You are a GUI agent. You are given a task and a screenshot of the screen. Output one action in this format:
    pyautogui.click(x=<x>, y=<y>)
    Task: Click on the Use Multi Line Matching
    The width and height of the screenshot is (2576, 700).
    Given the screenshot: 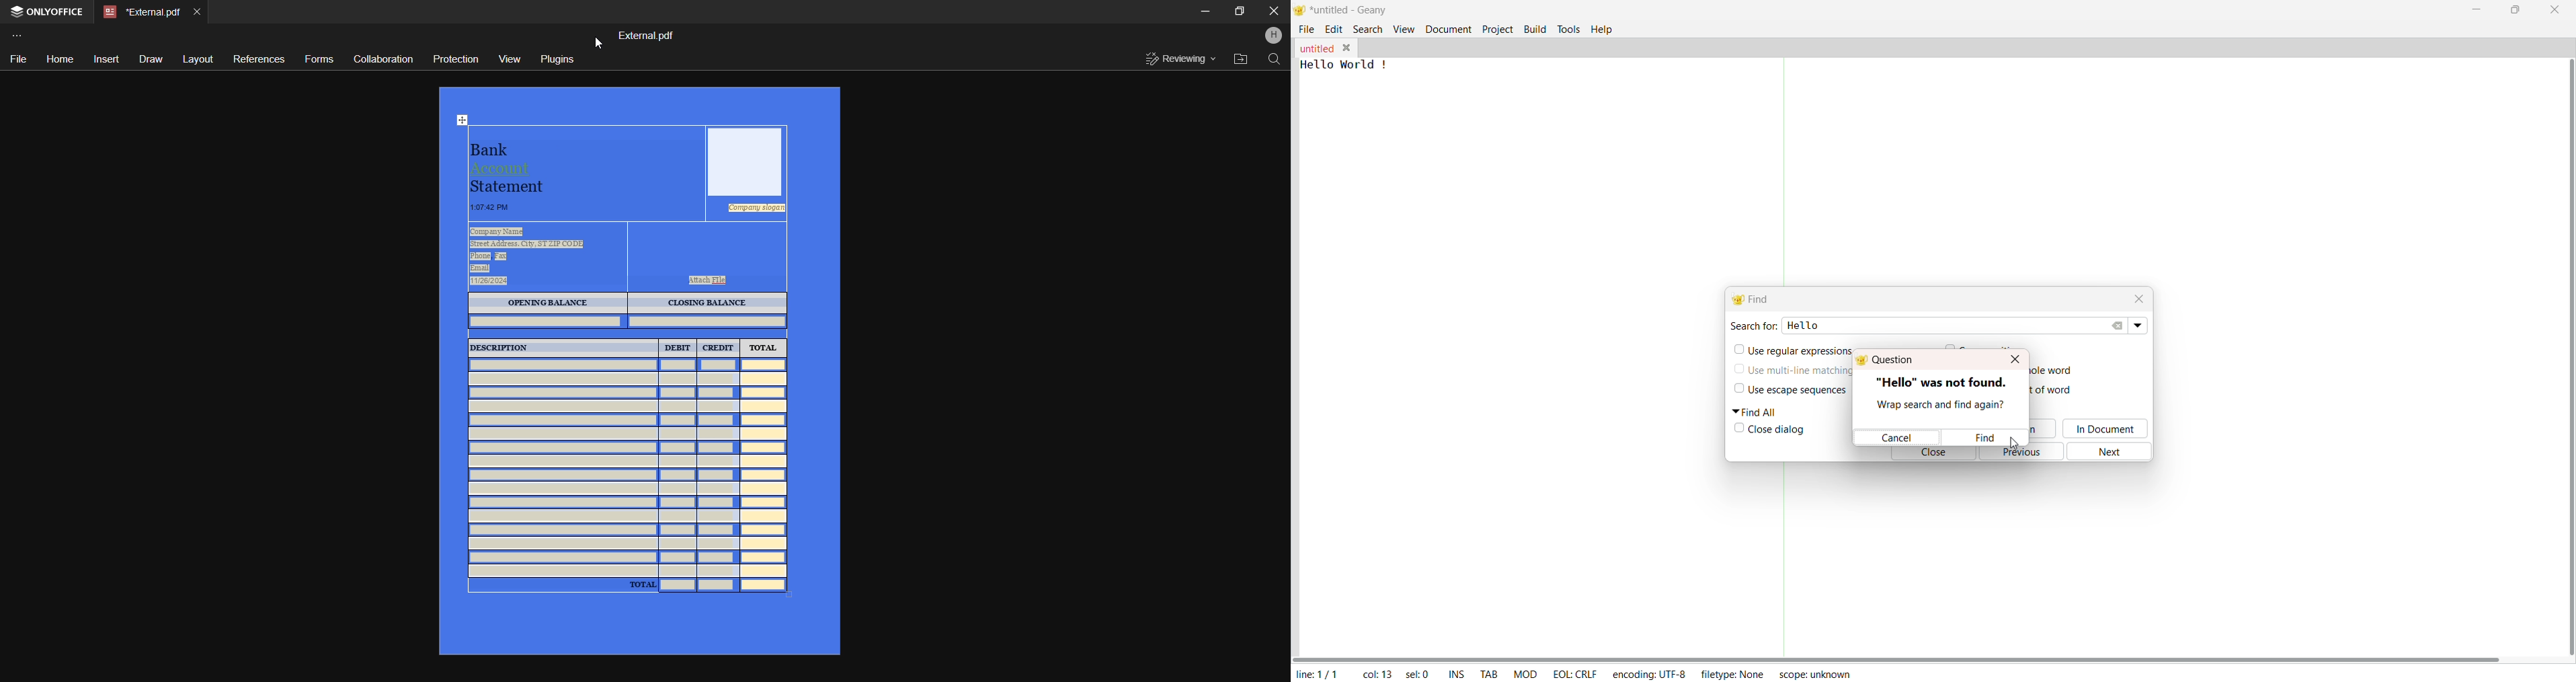 What is the action you would take?
    pyautogui.click(x=1799, y=374)
    